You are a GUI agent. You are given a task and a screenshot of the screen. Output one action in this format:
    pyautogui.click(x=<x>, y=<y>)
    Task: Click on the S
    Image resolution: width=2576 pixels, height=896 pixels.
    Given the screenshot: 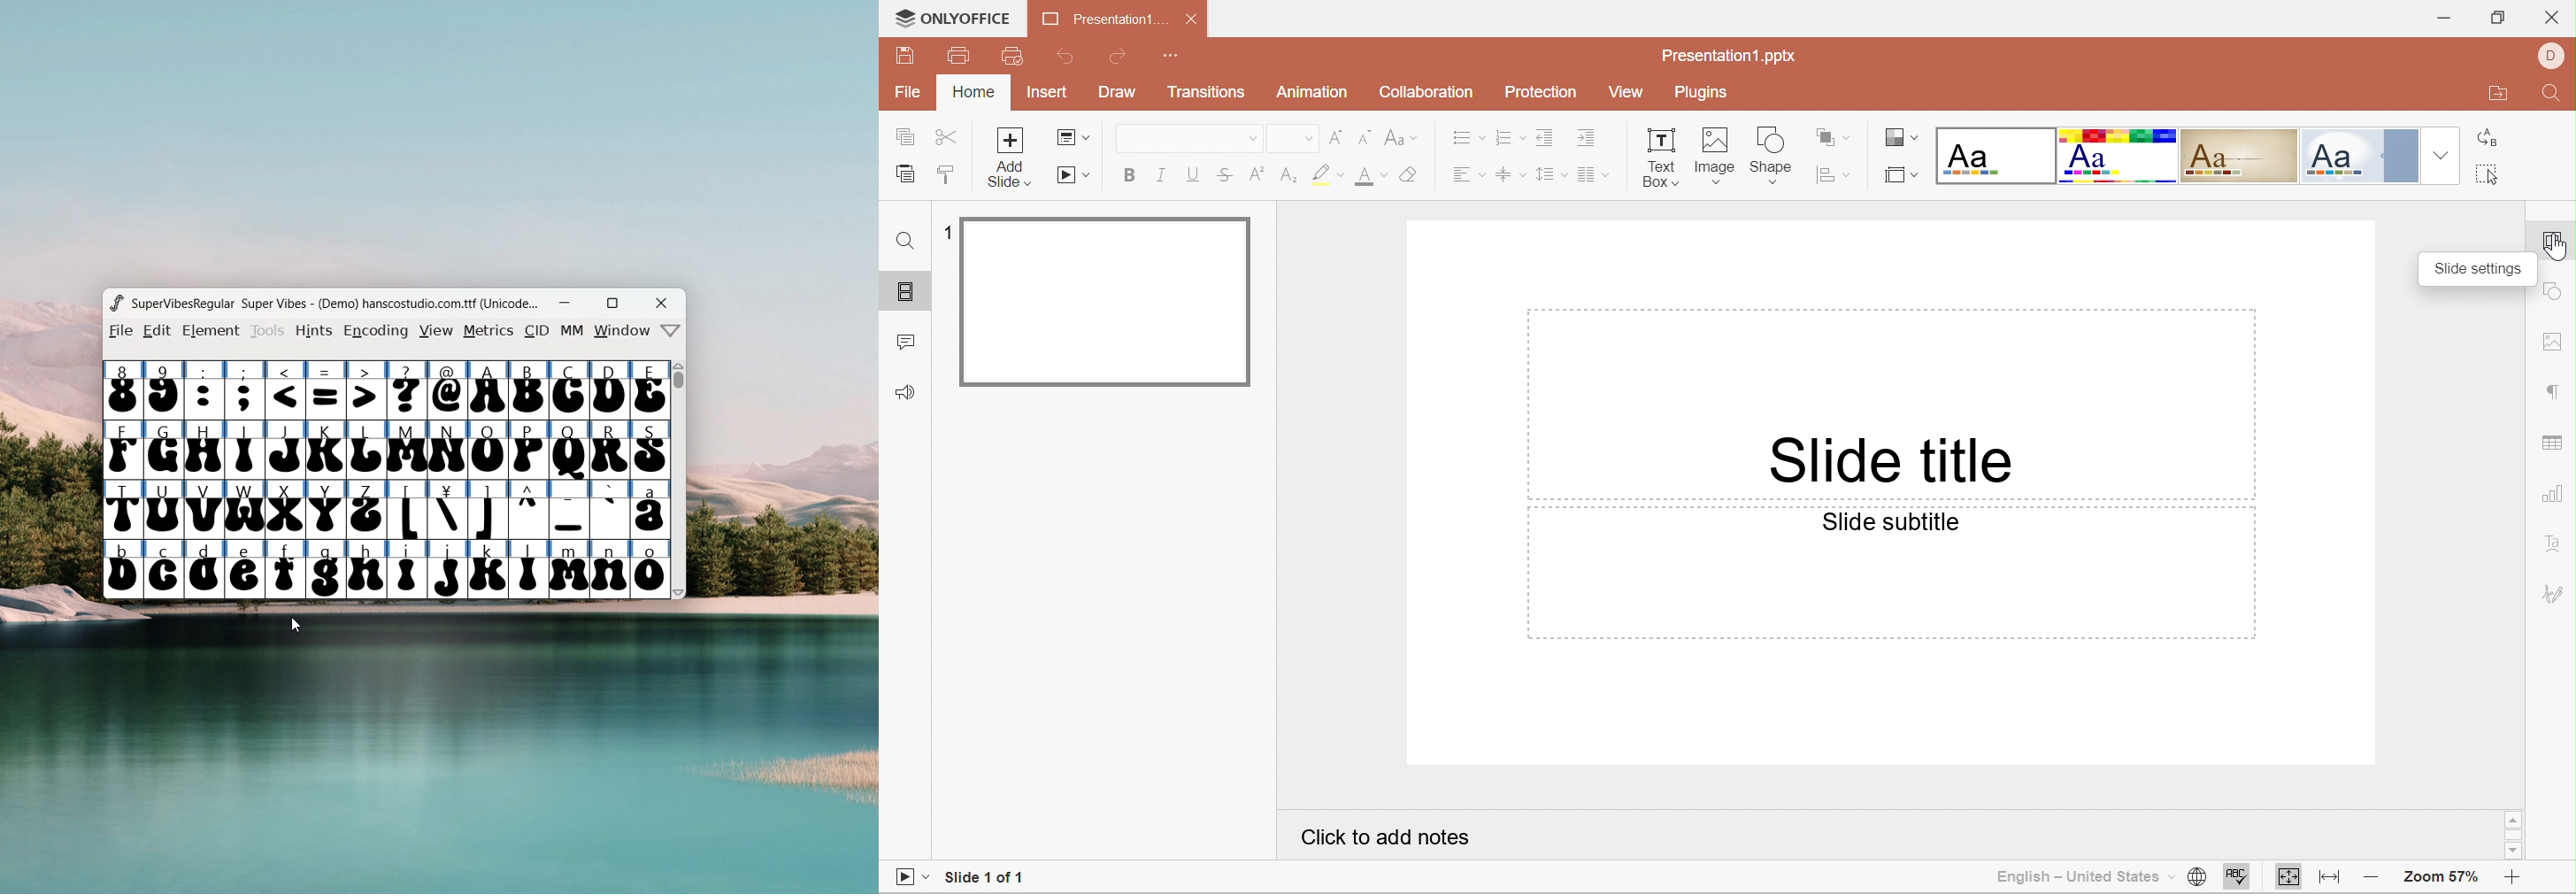 What is the action you would take?
    pyautogui.click(x=650, y=449)
    